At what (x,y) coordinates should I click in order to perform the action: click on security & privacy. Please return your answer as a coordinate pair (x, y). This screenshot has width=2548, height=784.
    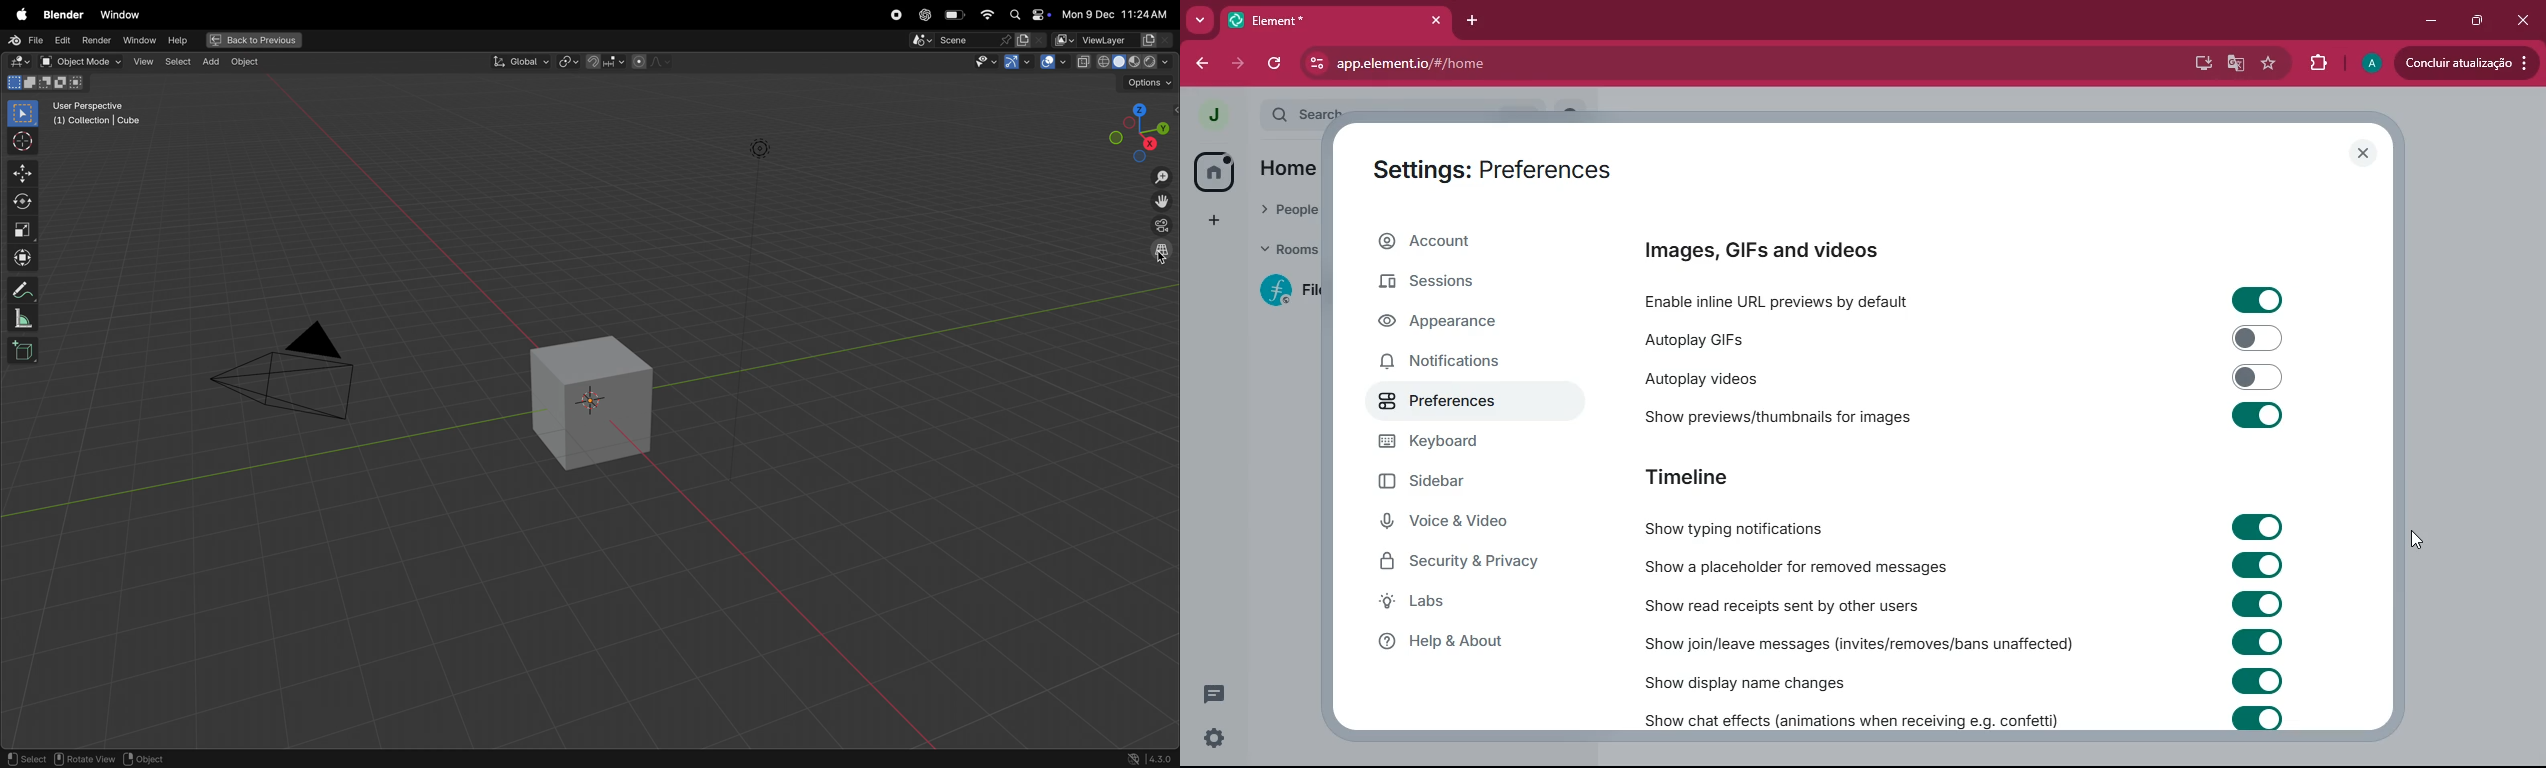
    Looking at the image, I should click on (1463, 562).